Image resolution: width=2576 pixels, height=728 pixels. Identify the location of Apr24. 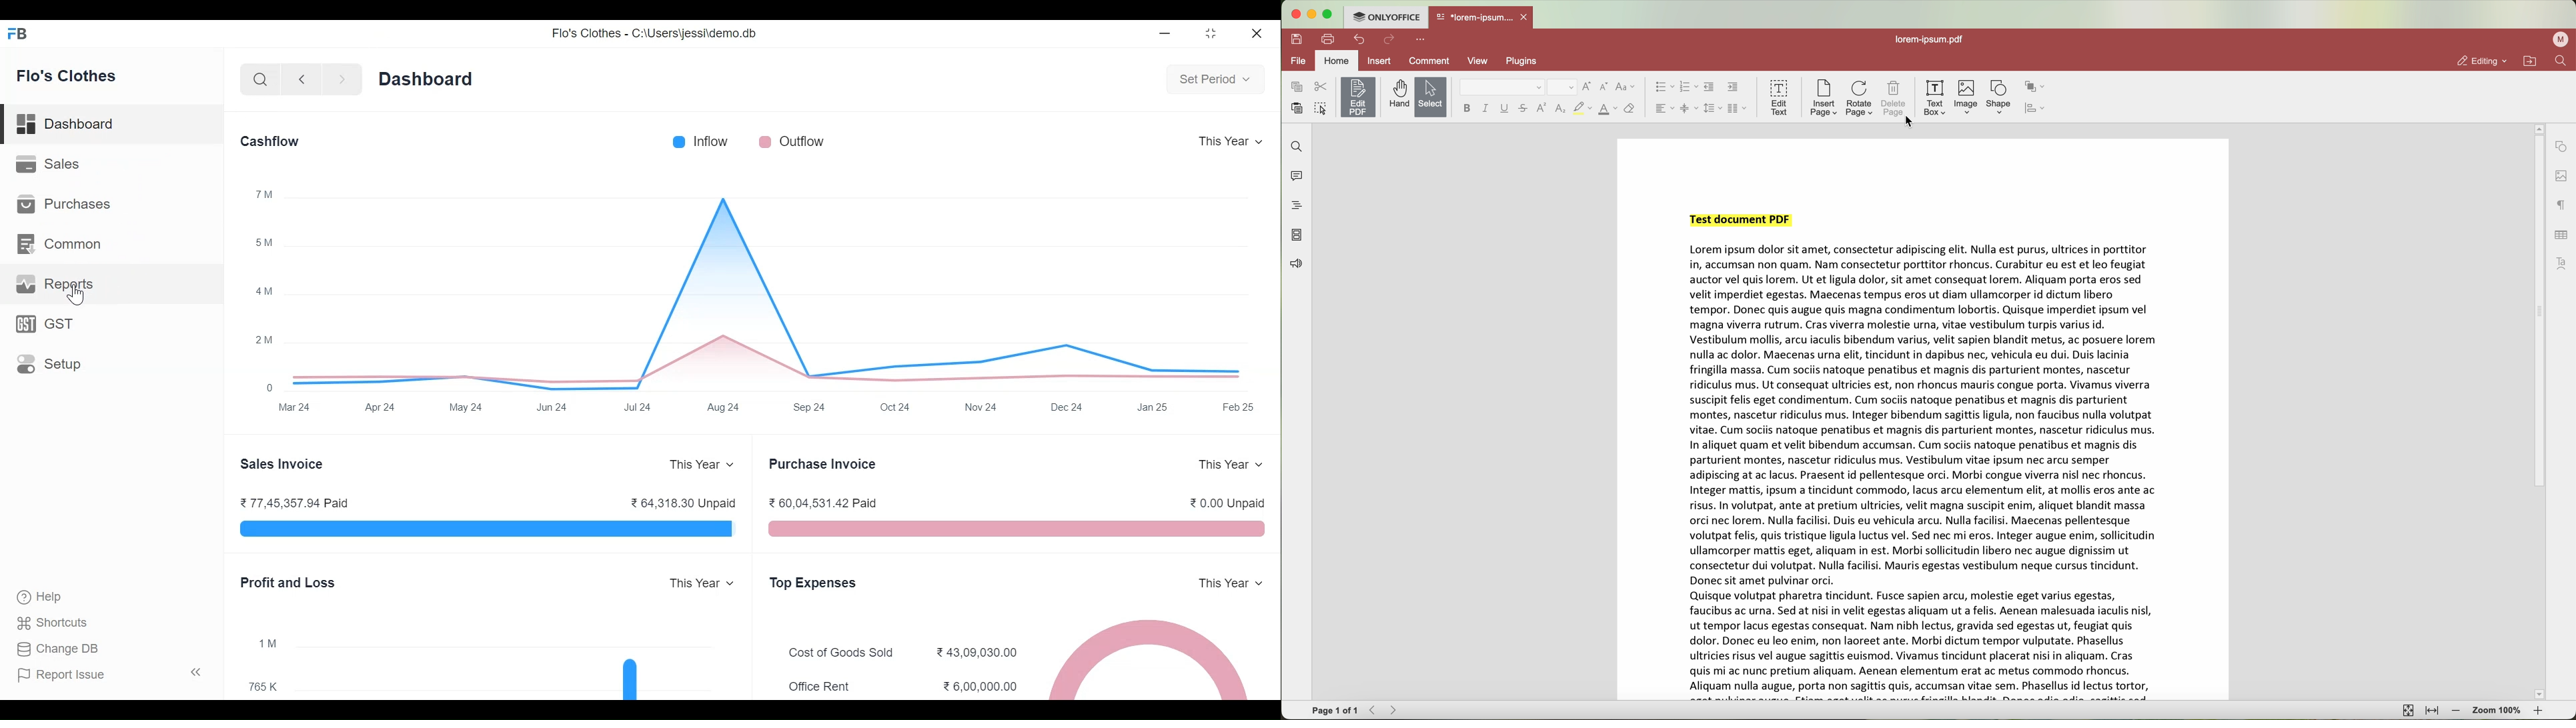
(380, 406).